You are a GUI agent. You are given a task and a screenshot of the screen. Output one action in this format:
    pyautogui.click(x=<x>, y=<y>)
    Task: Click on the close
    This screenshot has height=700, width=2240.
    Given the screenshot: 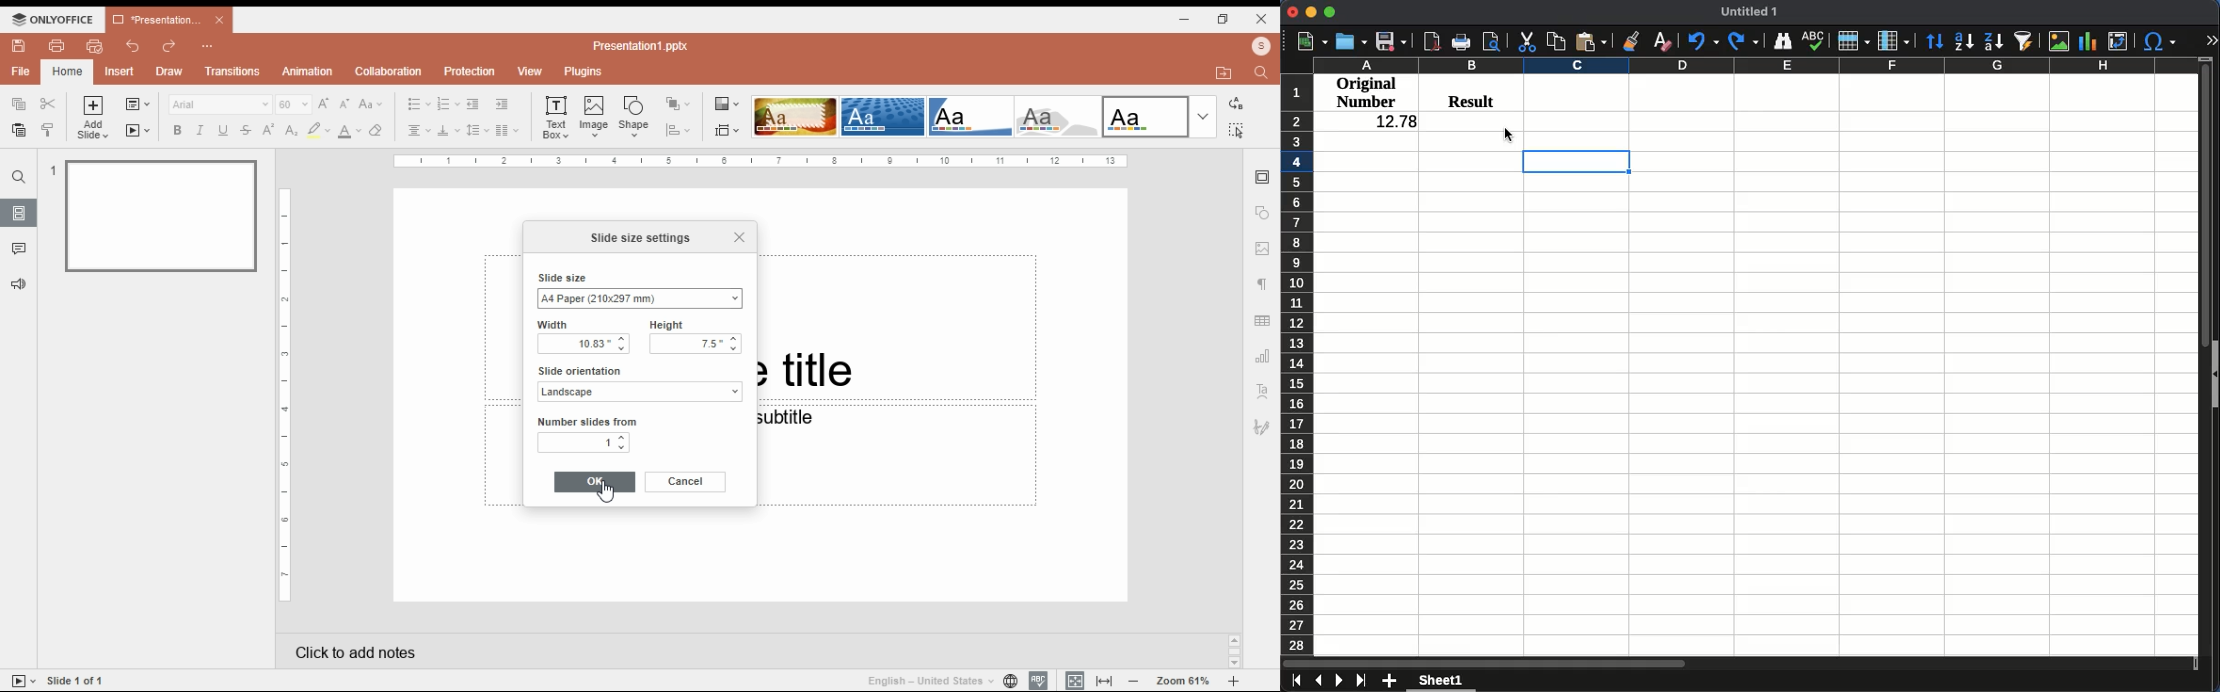 What is the action you would take?
    pyautogui.click(x=1262, y=18)
    